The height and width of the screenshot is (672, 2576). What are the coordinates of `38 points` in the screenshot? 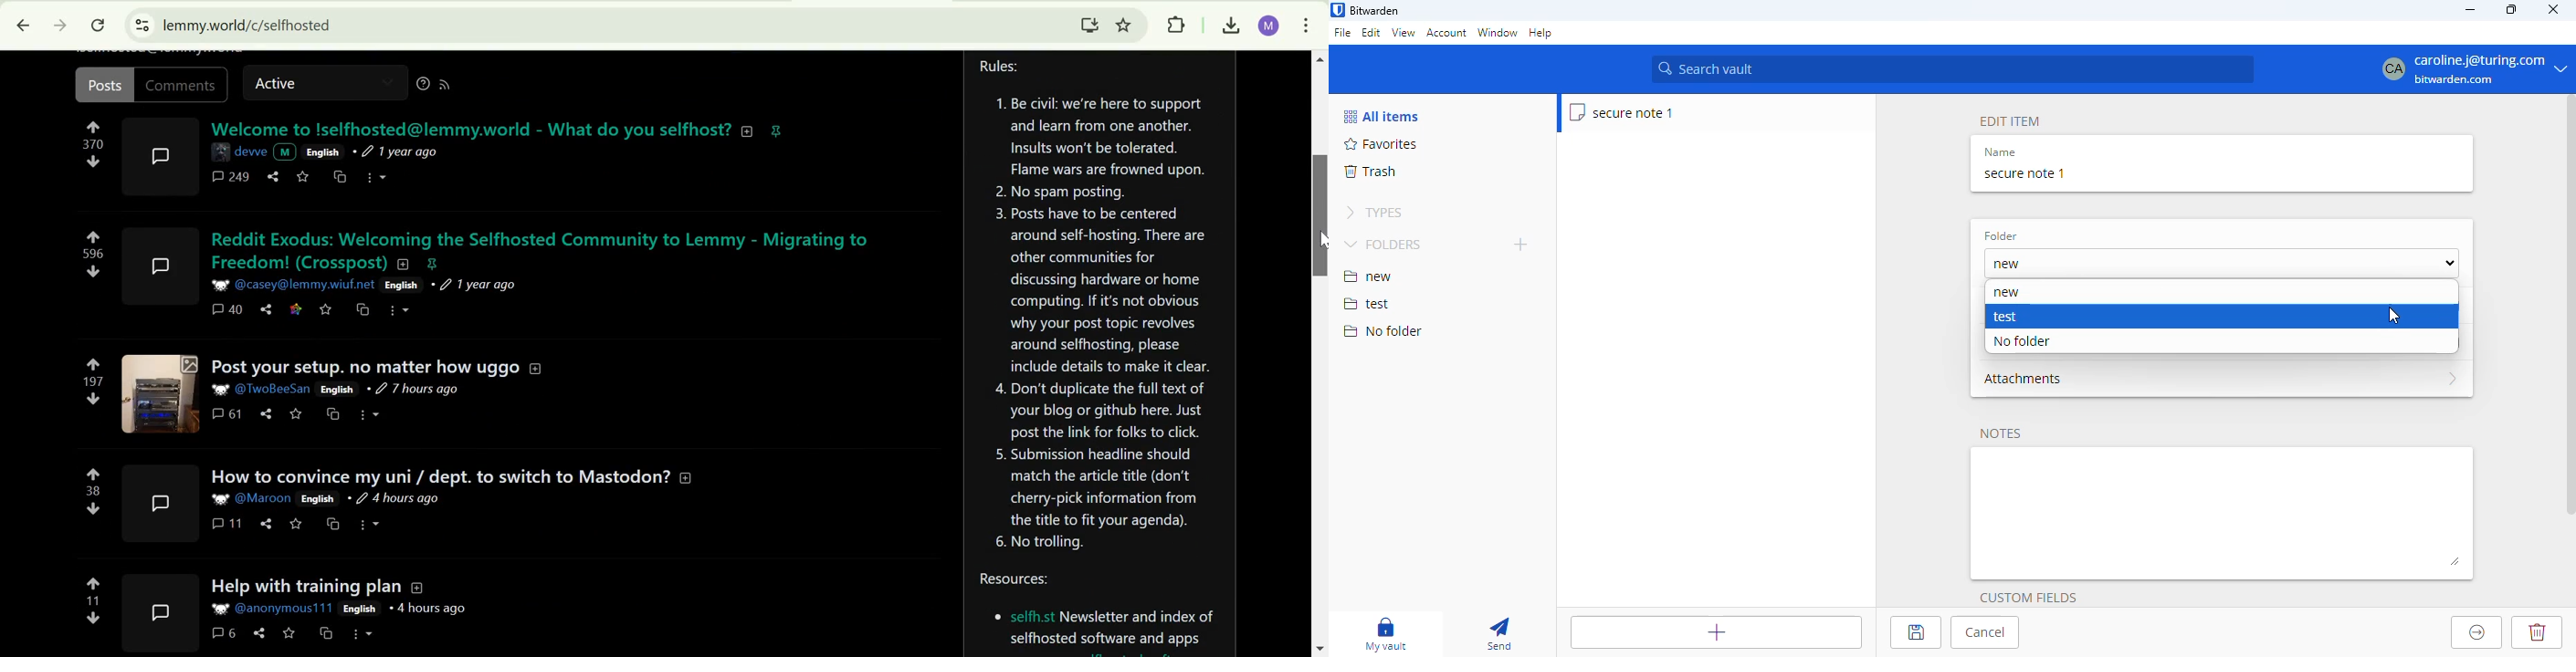 It's located at (94, 490).